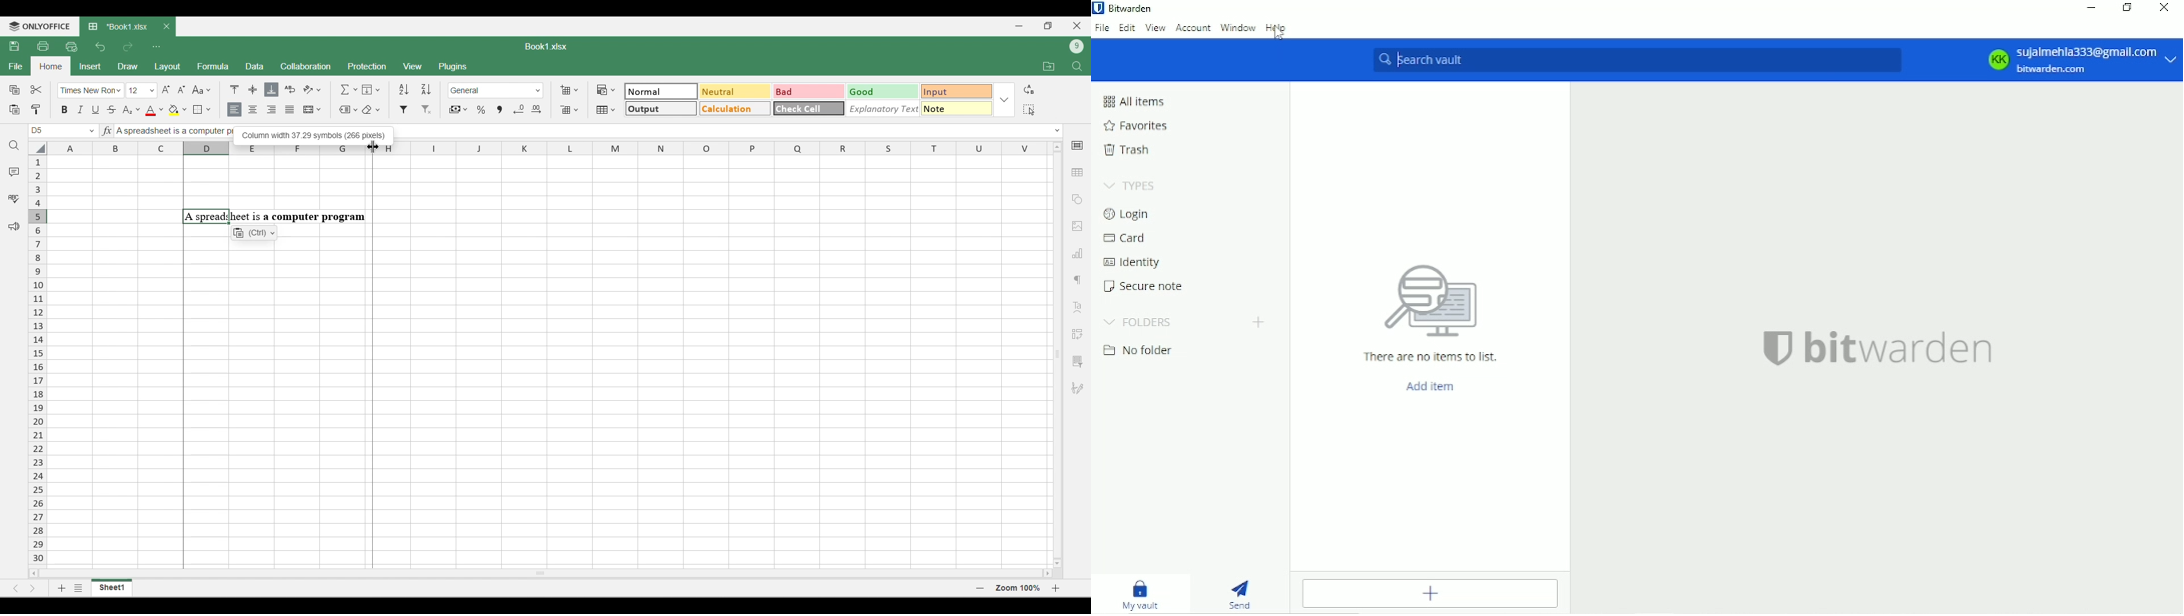  What do you see at coordinates (90, 67) in the screenshot?
I see `Insert menu` at bounding box center [90, 67].